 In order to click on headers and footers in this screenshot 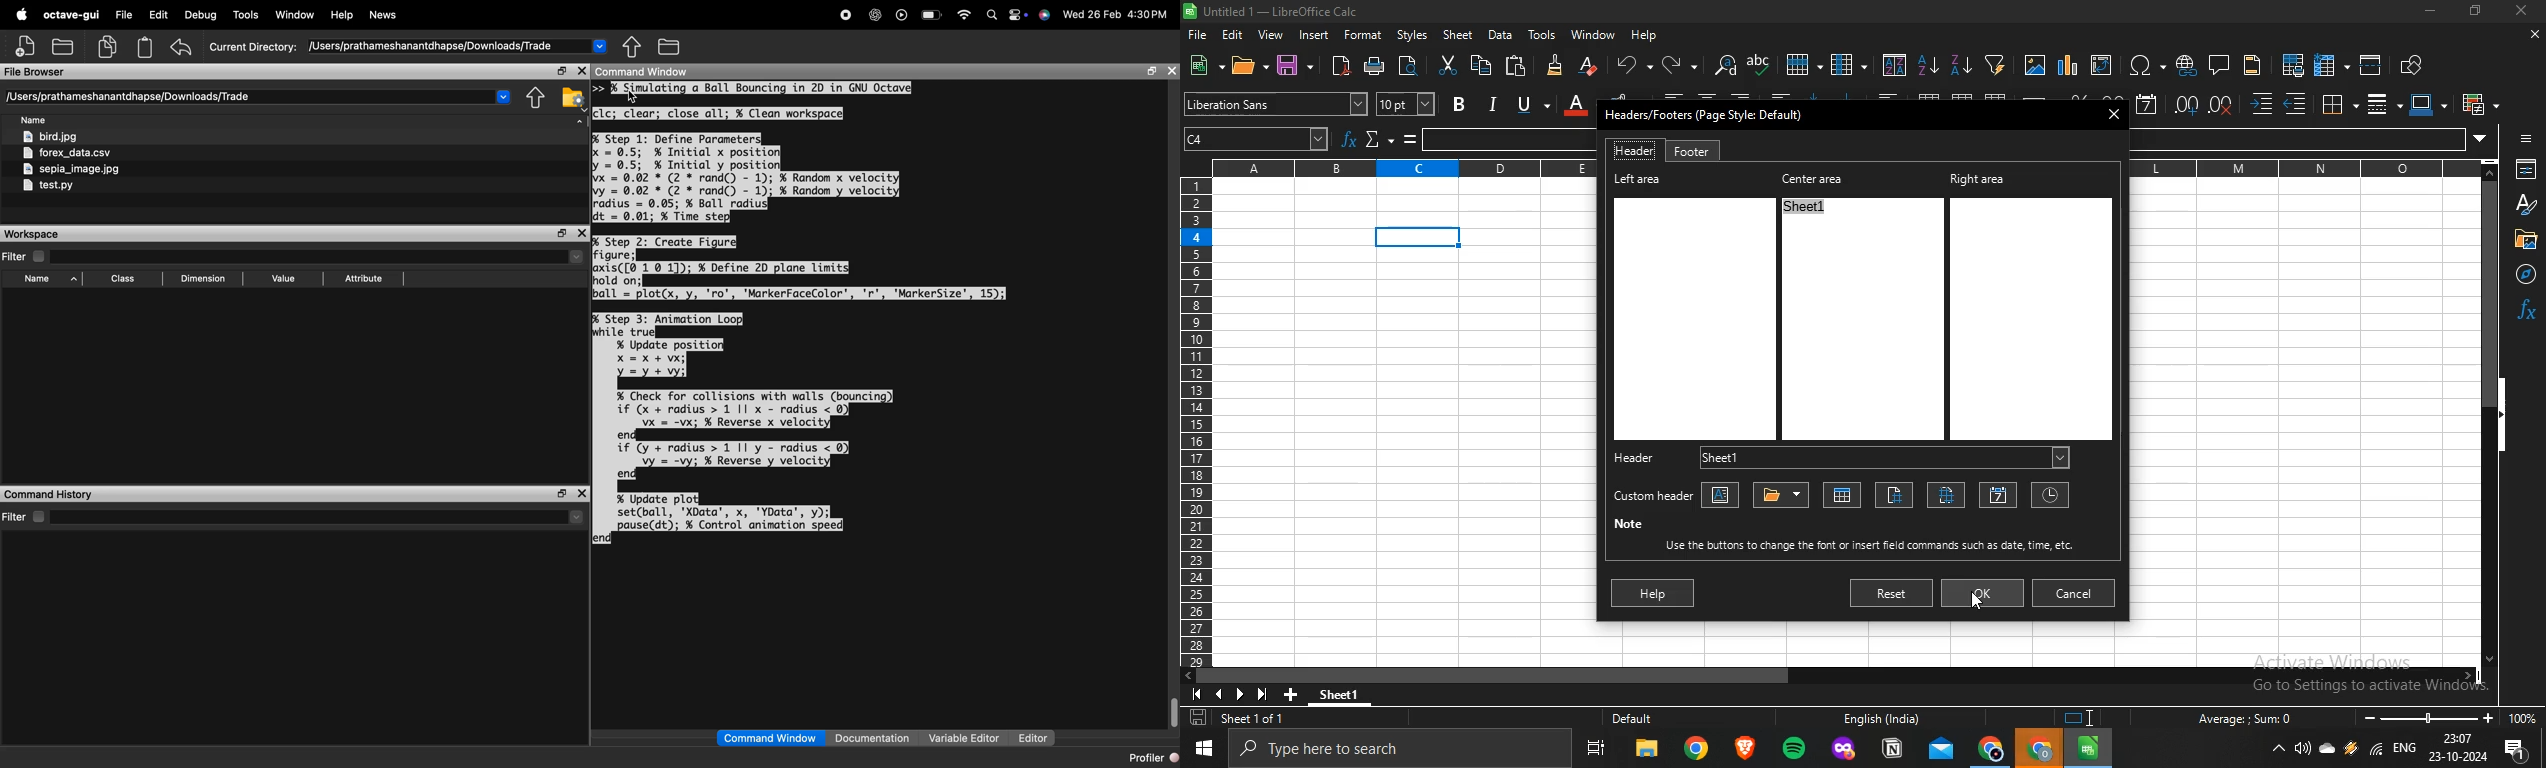, I will do `click(2252, 67)`.